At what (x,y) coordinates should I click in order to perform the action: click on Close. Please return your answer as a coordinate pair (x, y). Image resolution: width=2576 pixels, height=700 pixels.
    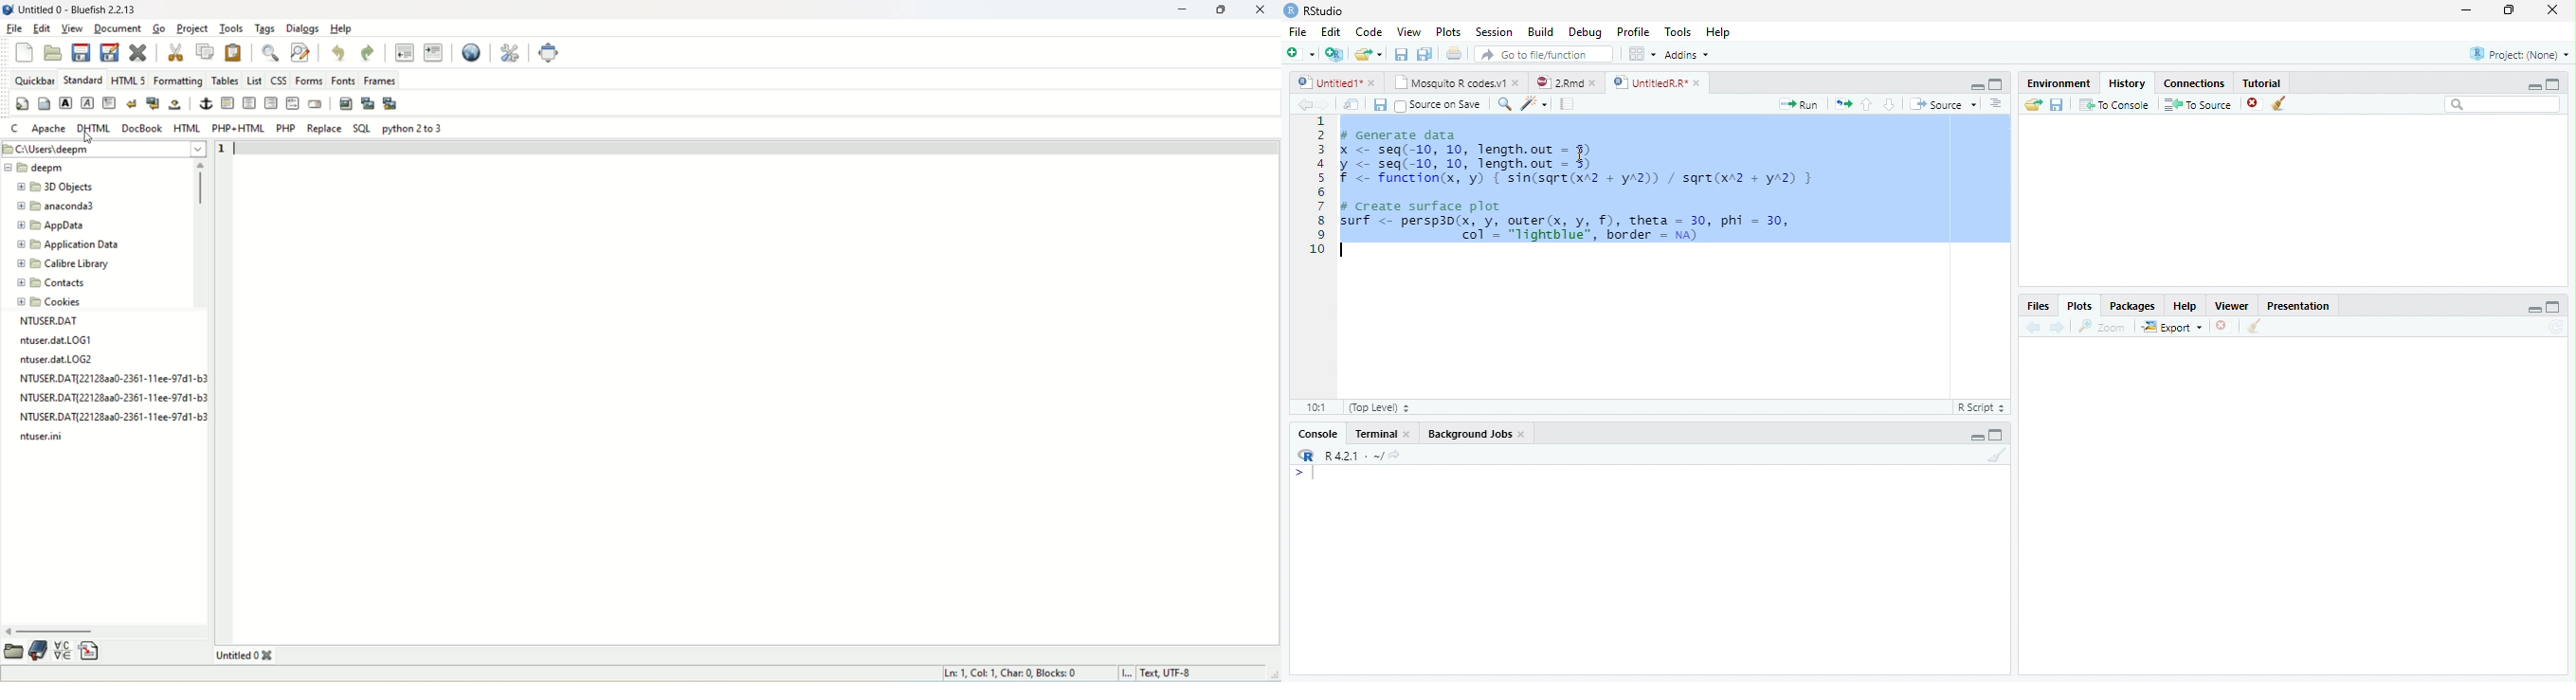
    Looking at the image, I should click on (1407, 434).